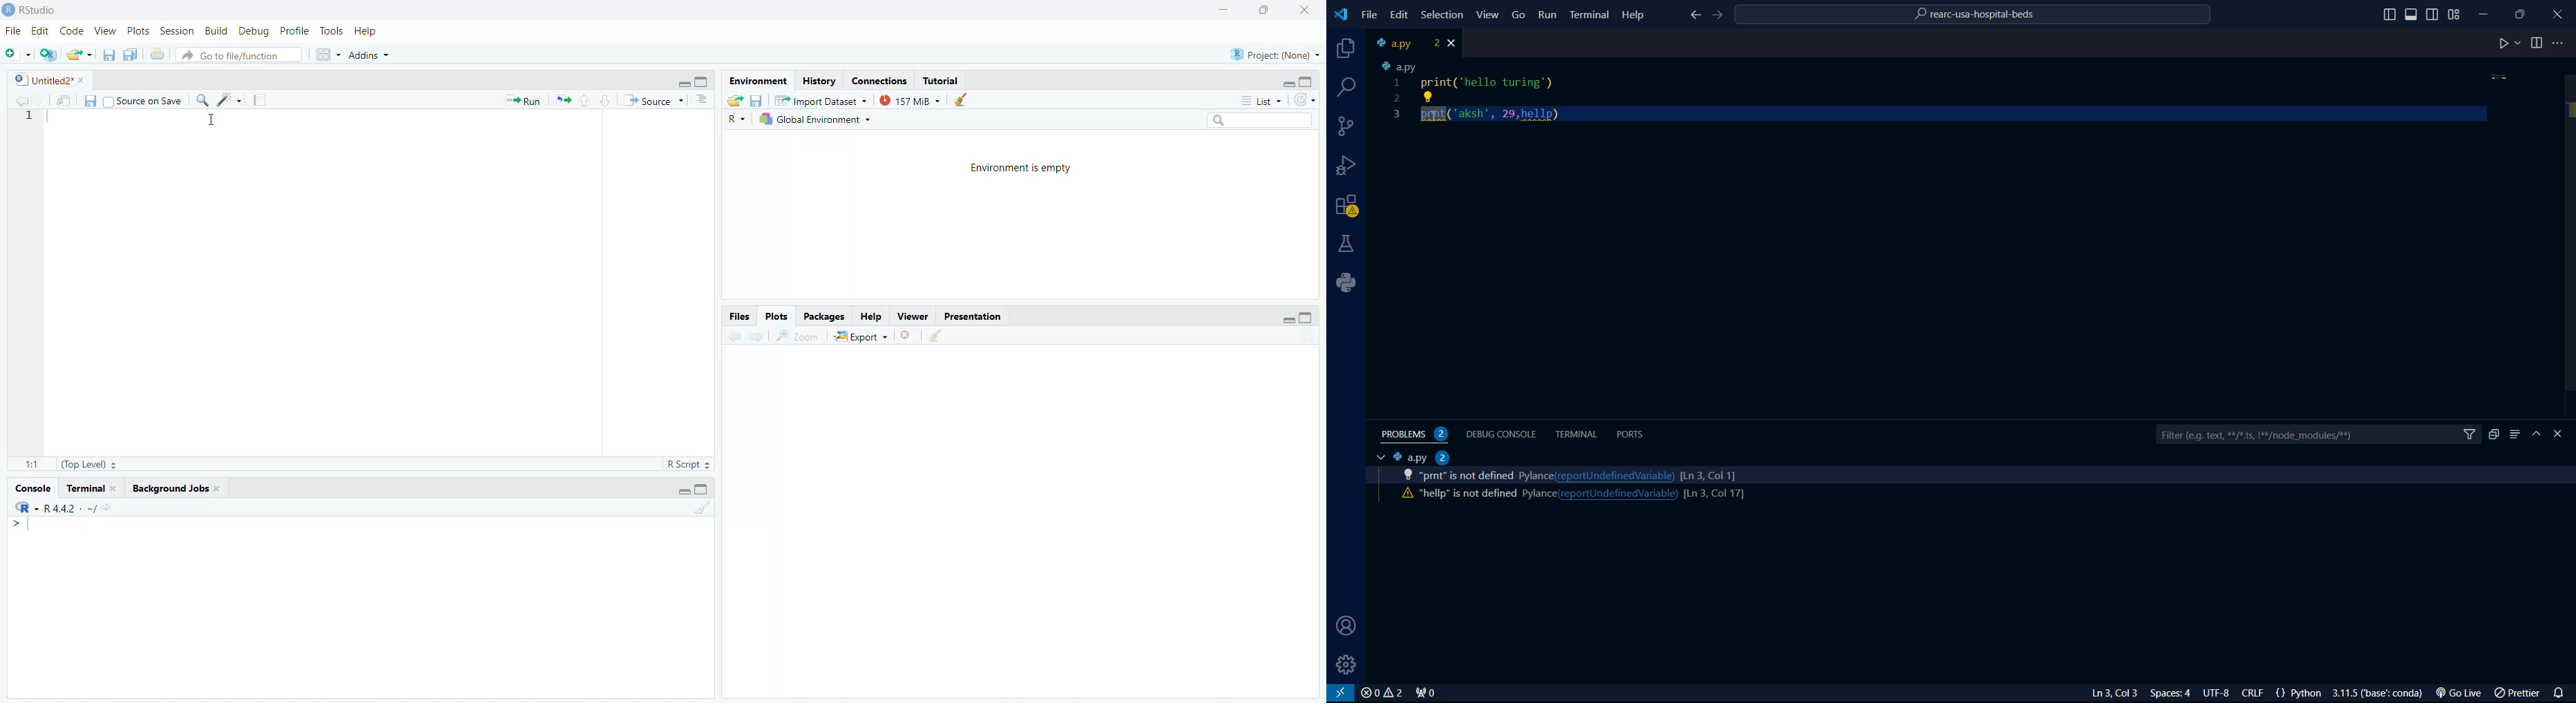 The height and width of the screenshot is (728, 2576). I want to click on maximize, so click(701, 82).